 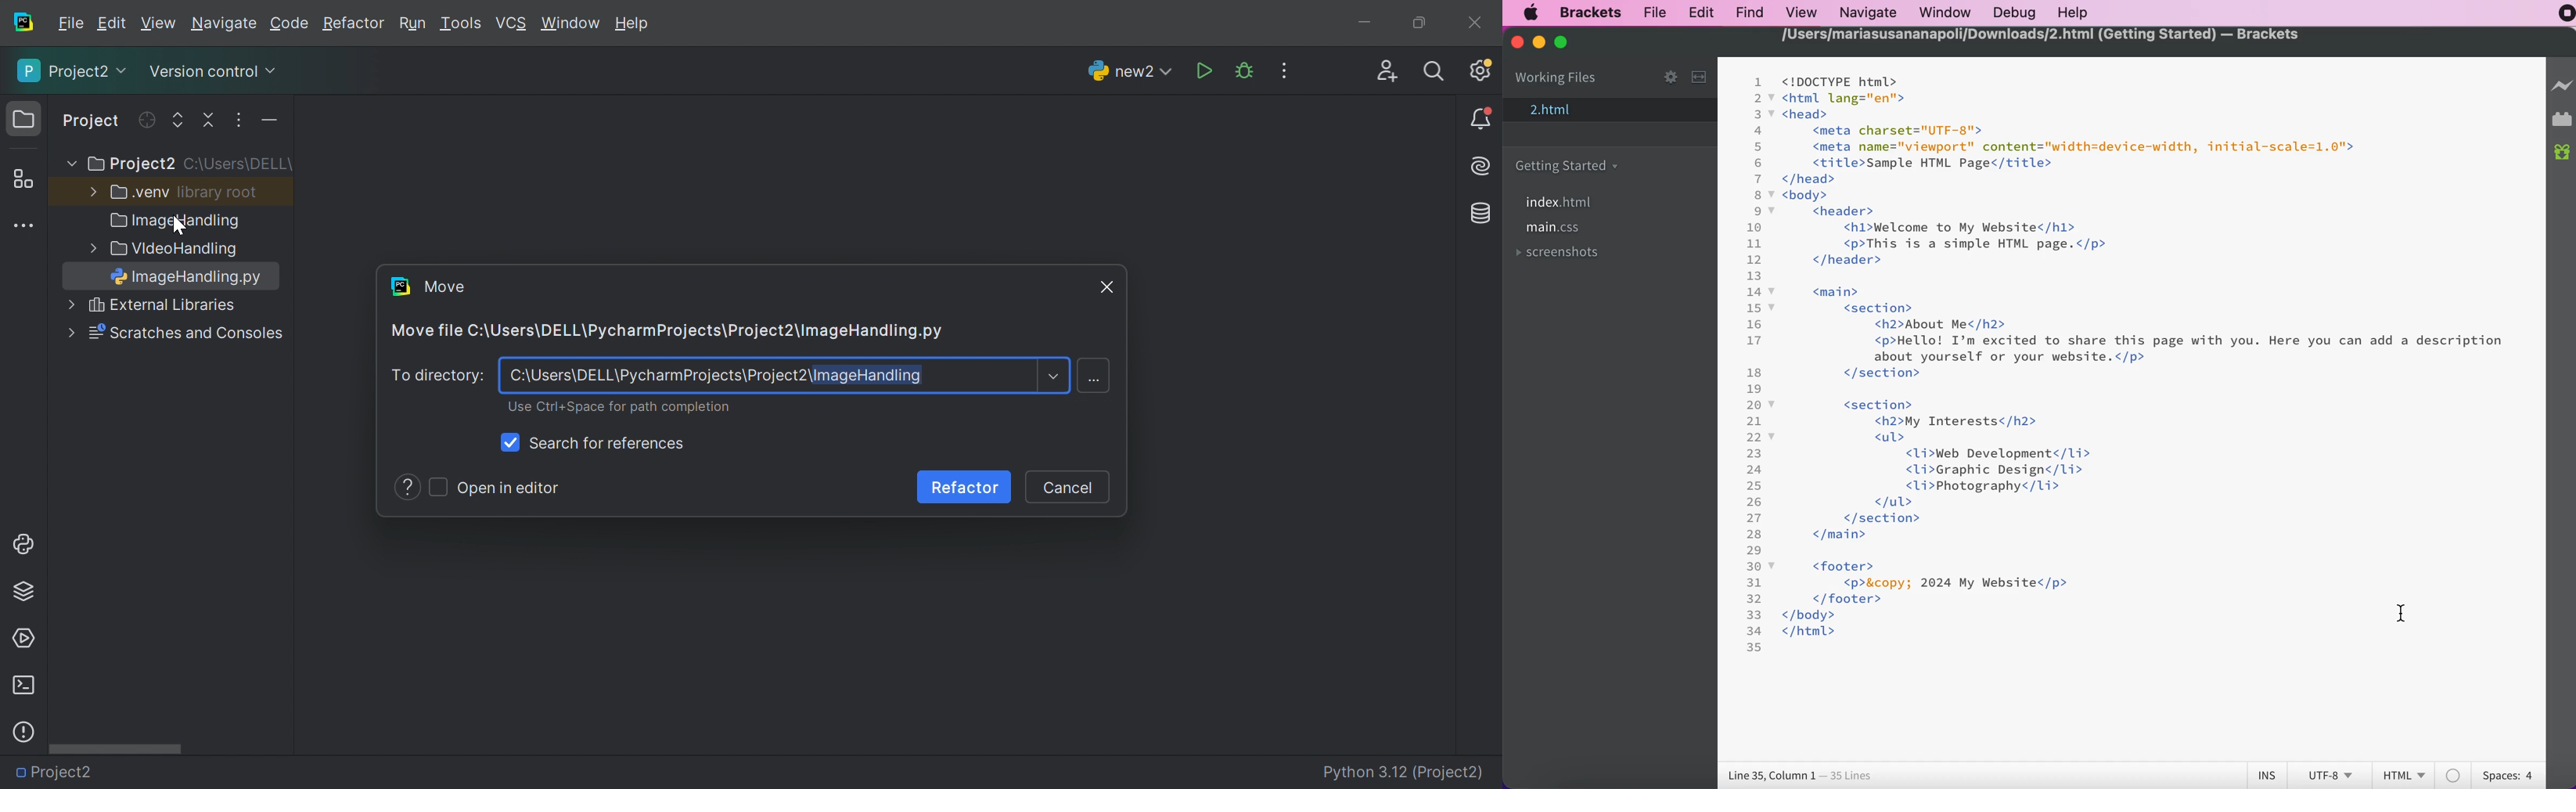 What do you see at coordinates (71, 23) in the screenshot?
I see `File` at bounding box center [71, 23].